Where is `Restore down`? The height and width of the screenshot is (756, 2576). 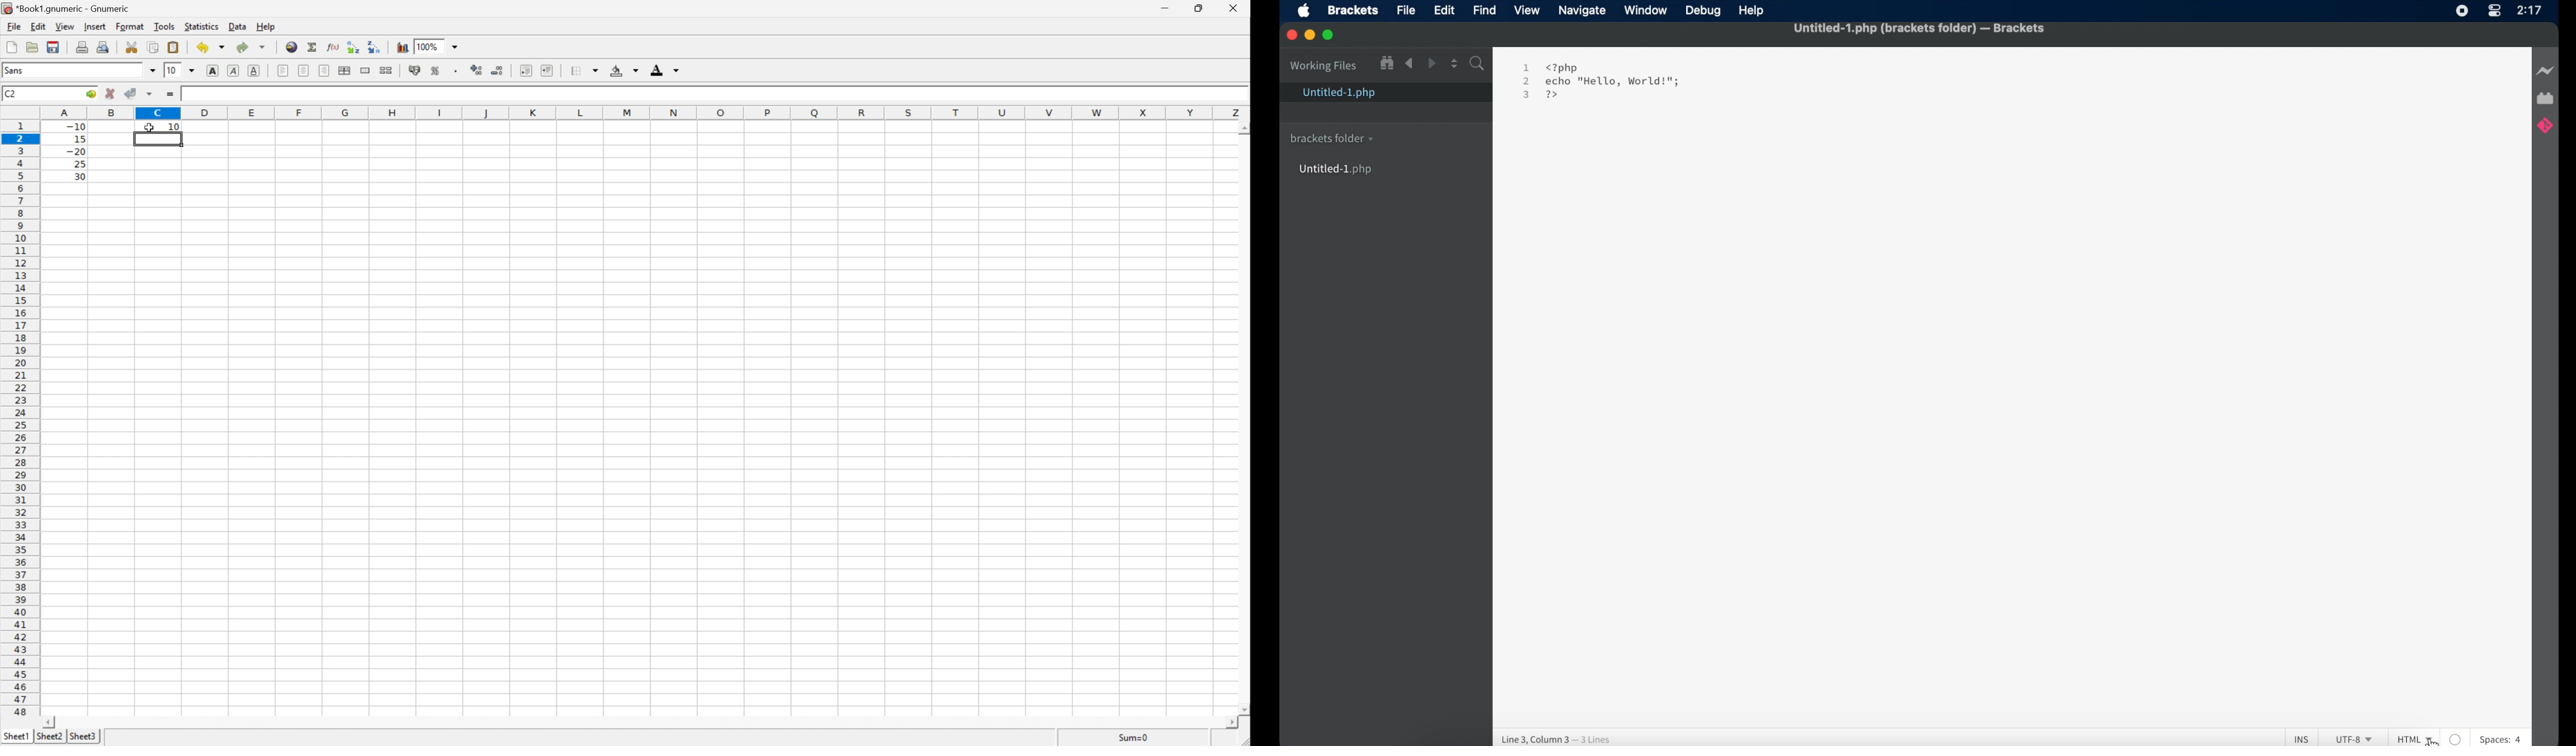 Restore down is located at coordinates (1197, 8).